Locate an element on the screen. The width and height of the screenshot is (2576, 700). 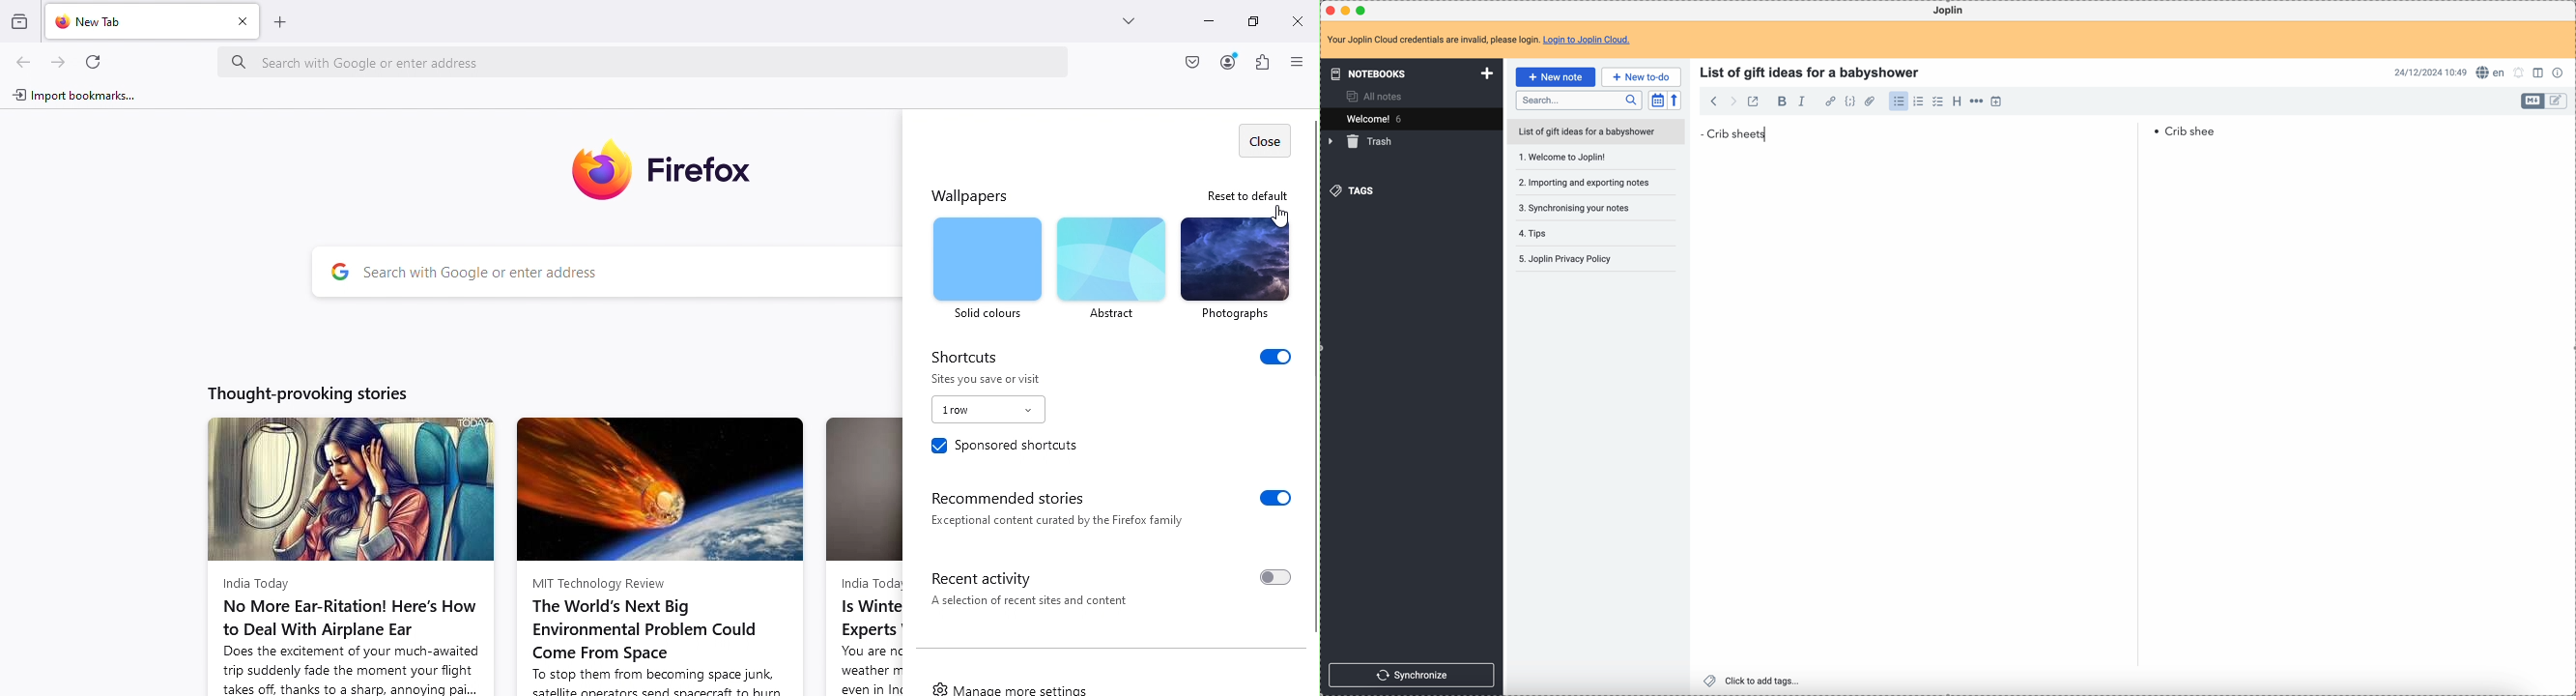
Import bookmarks is located at coordinates (81, 97).